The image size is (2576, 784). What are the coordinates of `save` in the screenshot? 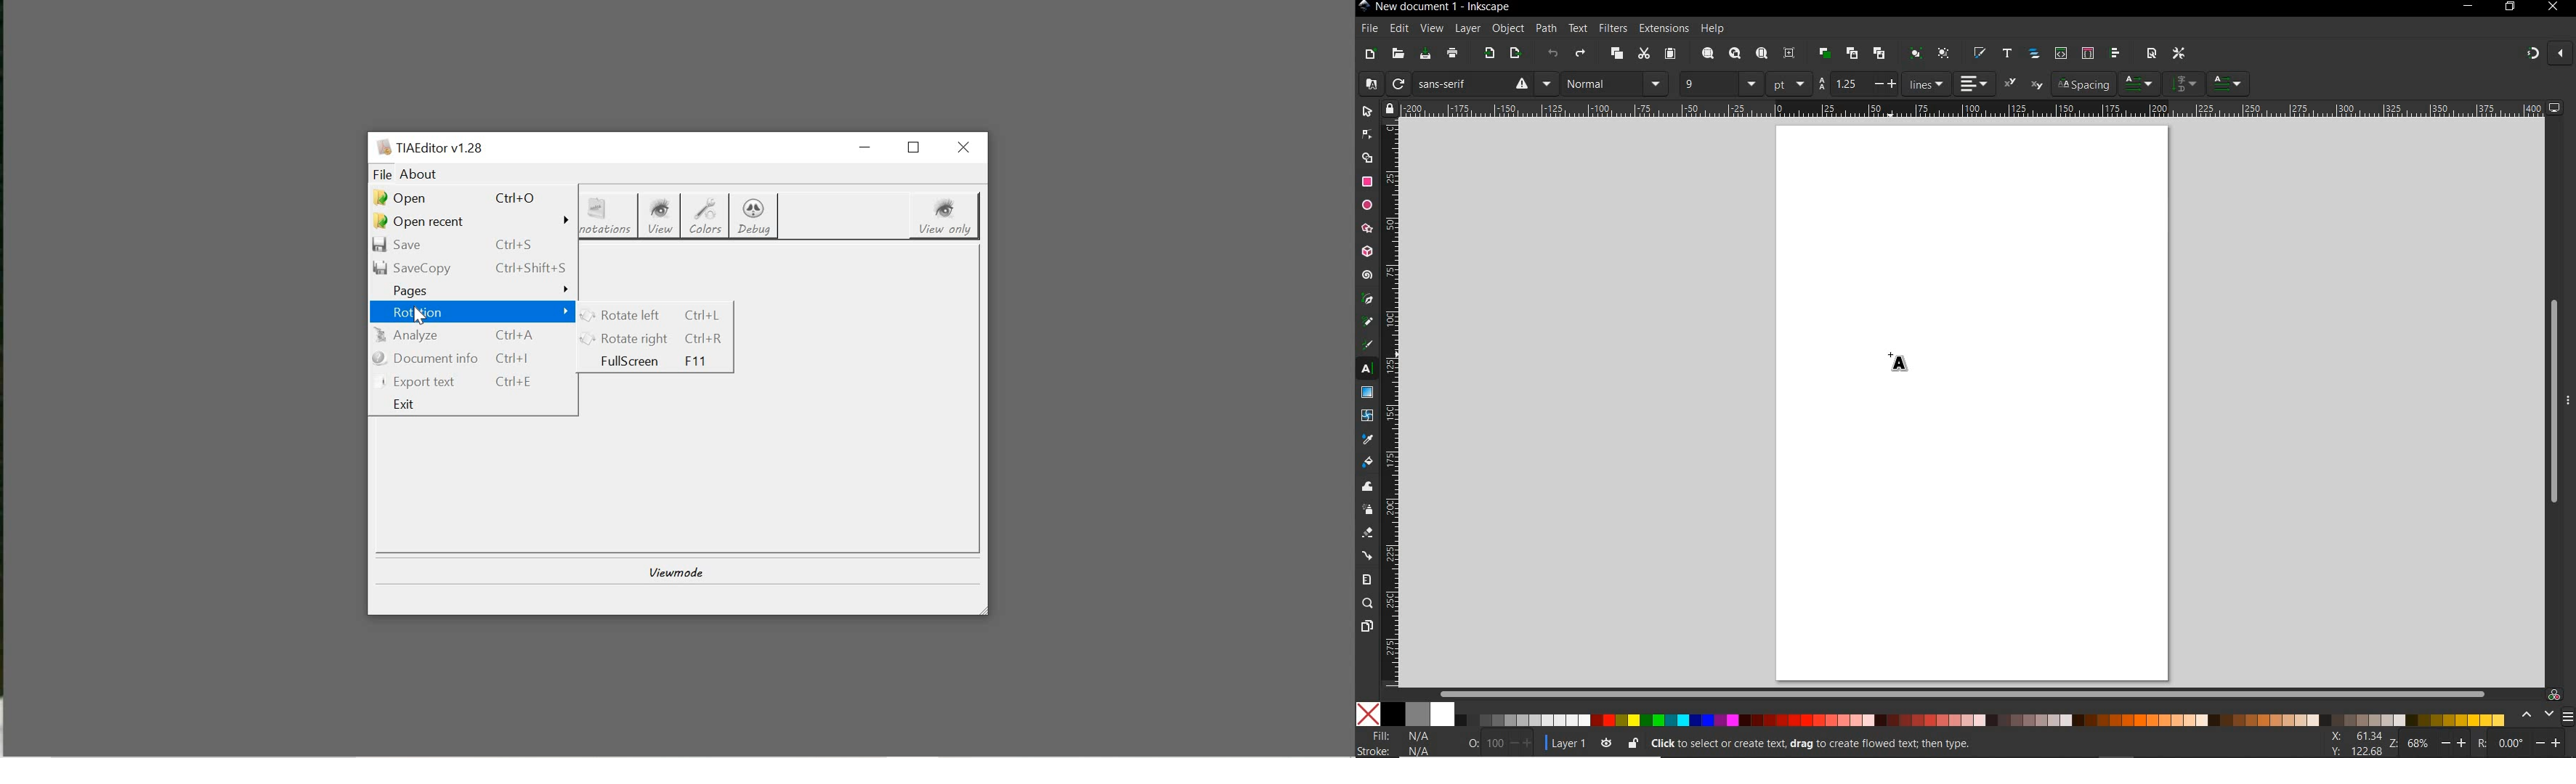 It's located at (1425, 54).